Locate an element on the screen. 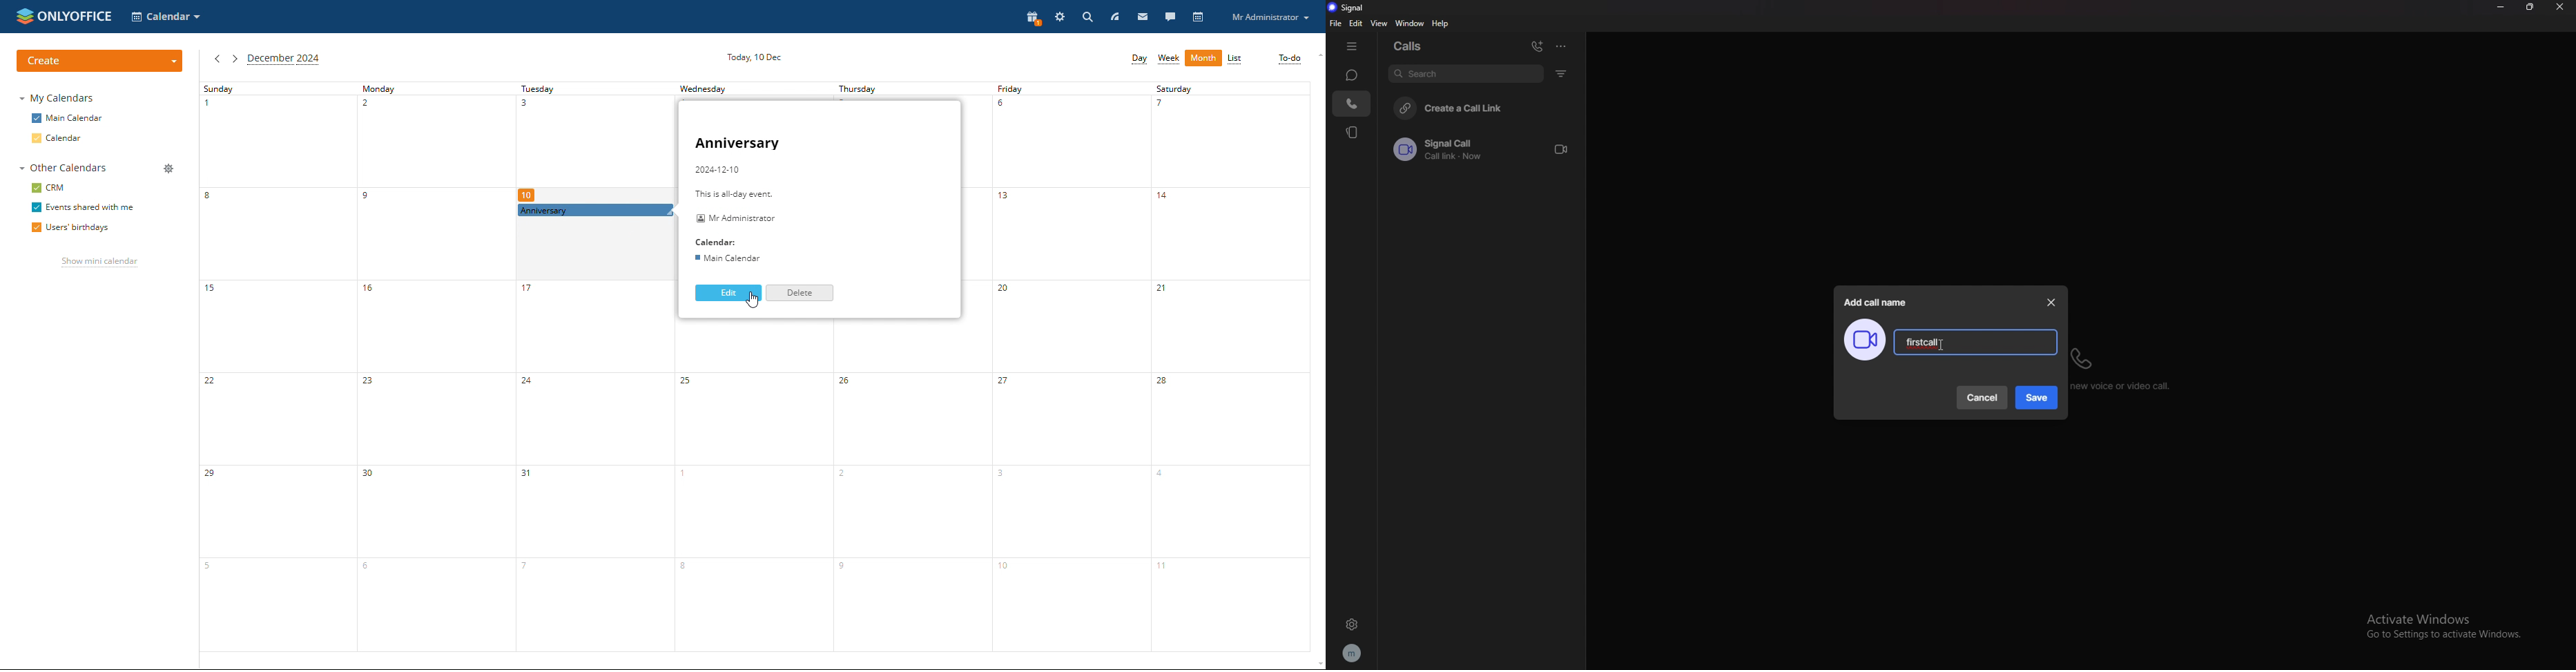 This screenshot has width=2576, height=672. list view is located at coordinates (1234, 59).